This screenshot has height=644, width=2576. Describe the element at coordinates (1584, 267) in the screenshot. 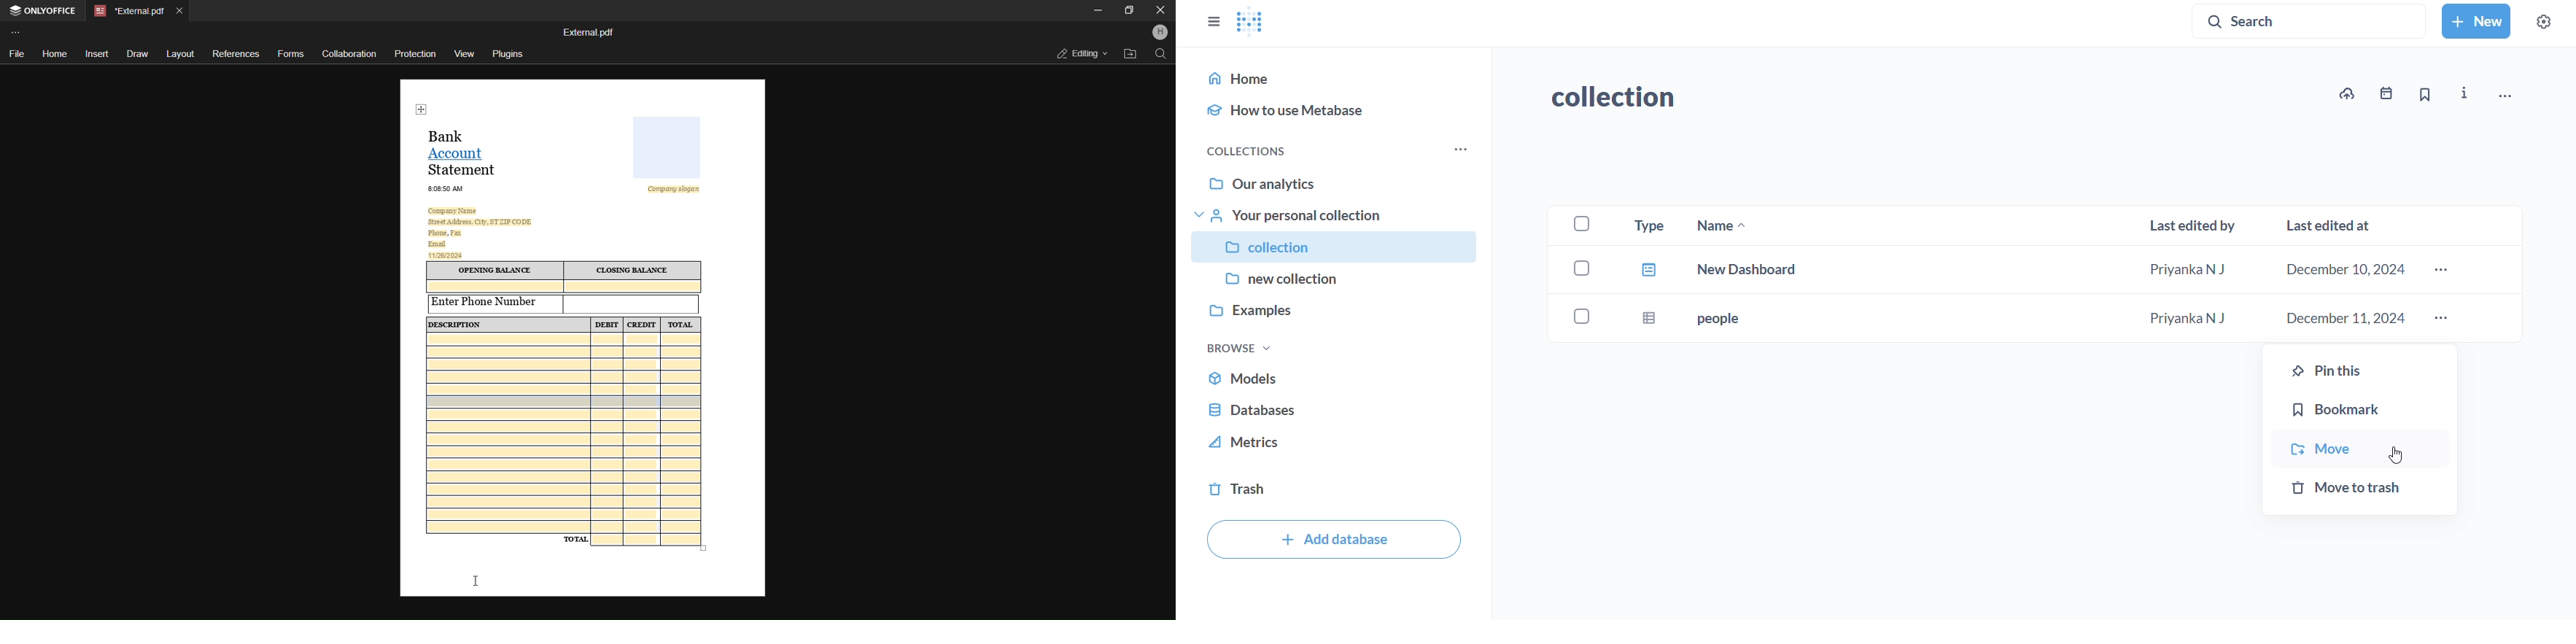

I see `checkbox` at that location.